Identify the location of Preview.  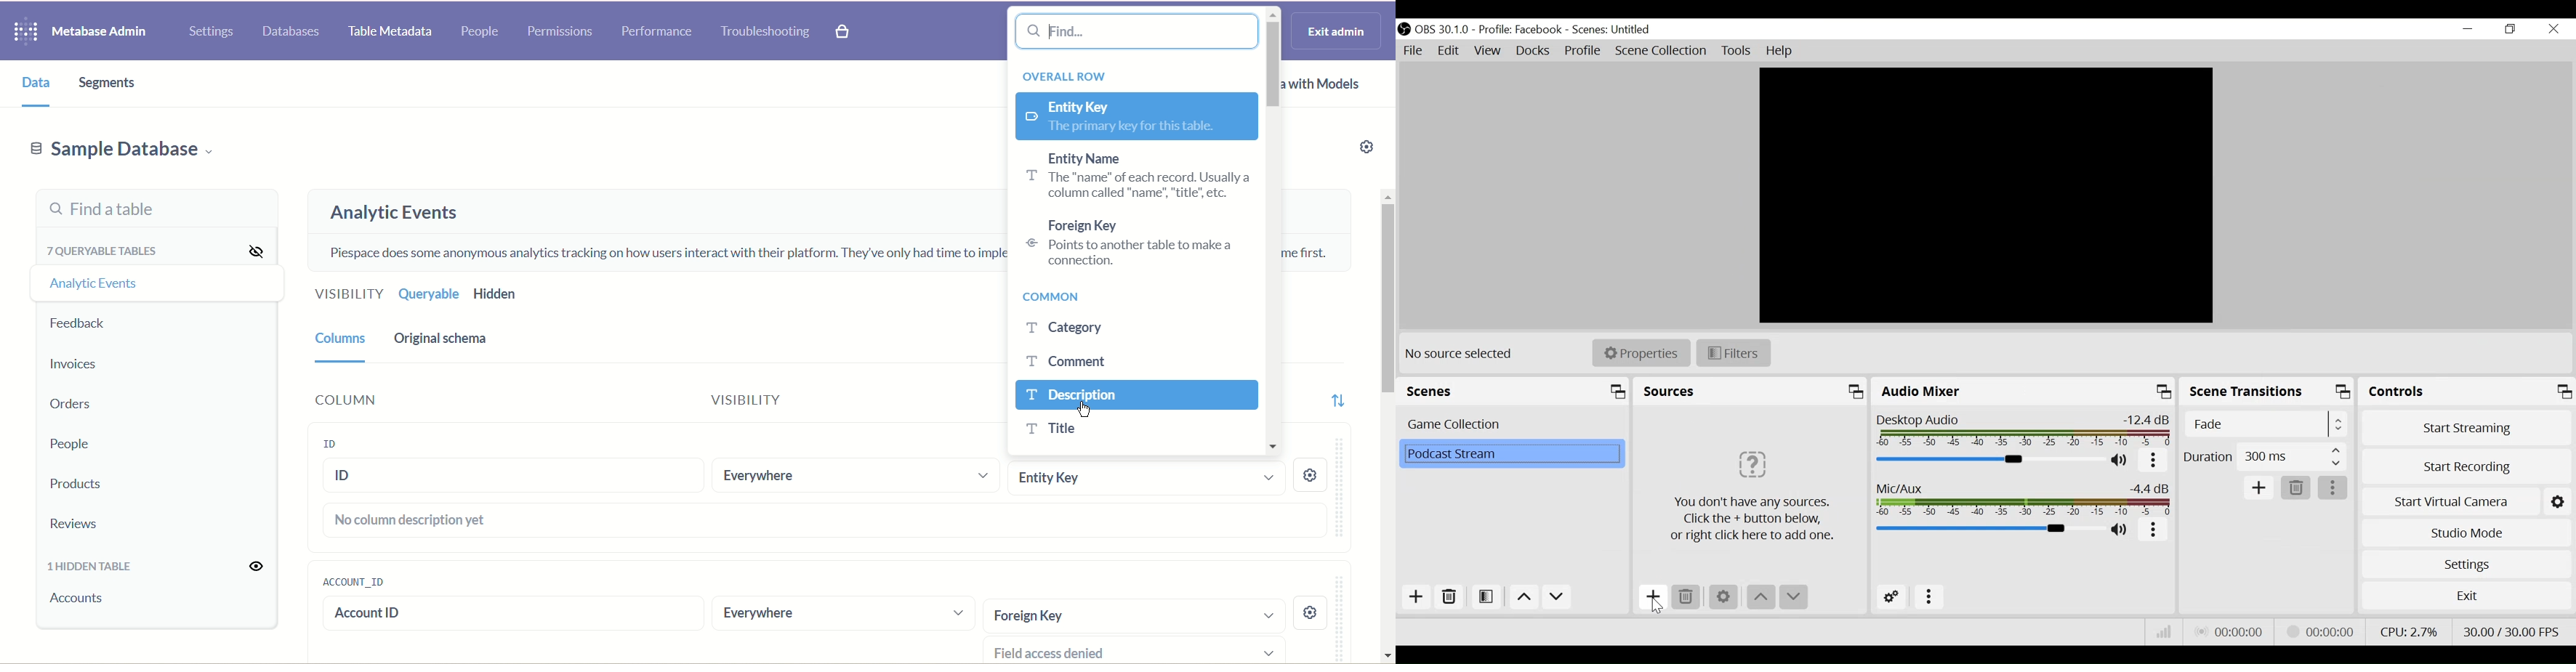
(1985, 196).